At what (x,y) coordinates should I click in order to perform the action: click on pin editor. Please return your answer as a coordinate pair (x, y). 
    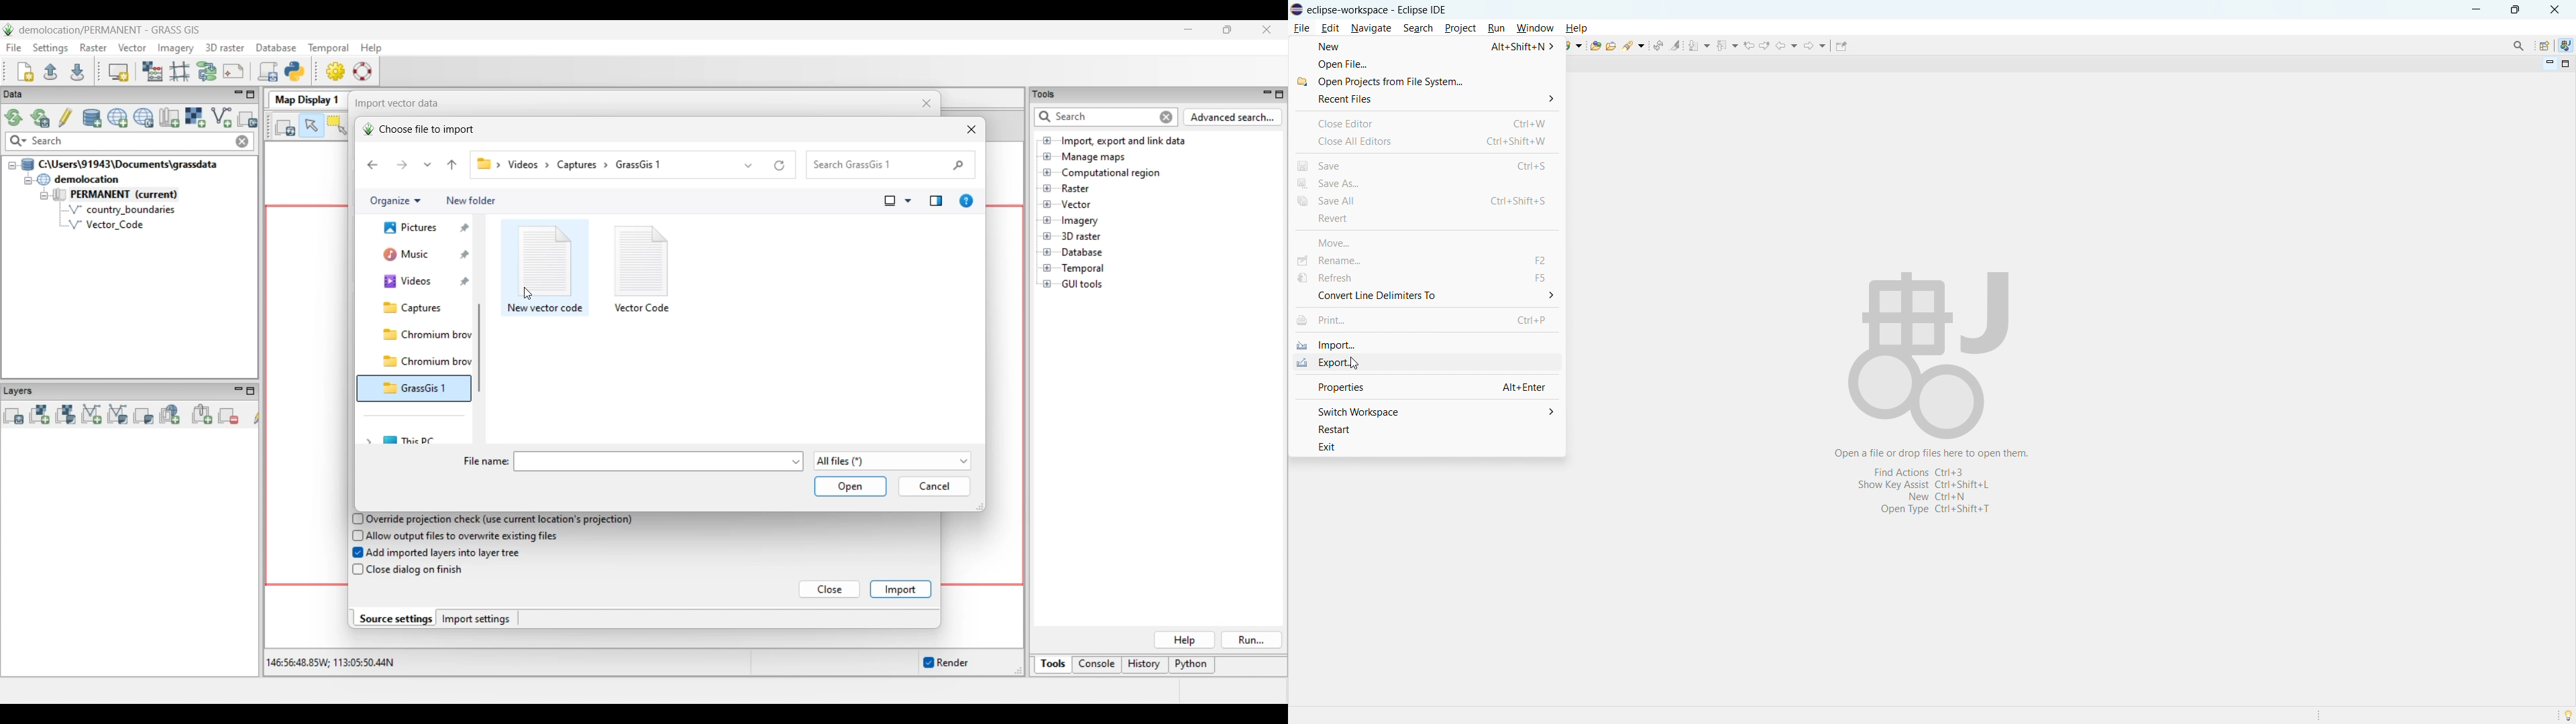
    Looking at the image, I should click on (1840, 46).